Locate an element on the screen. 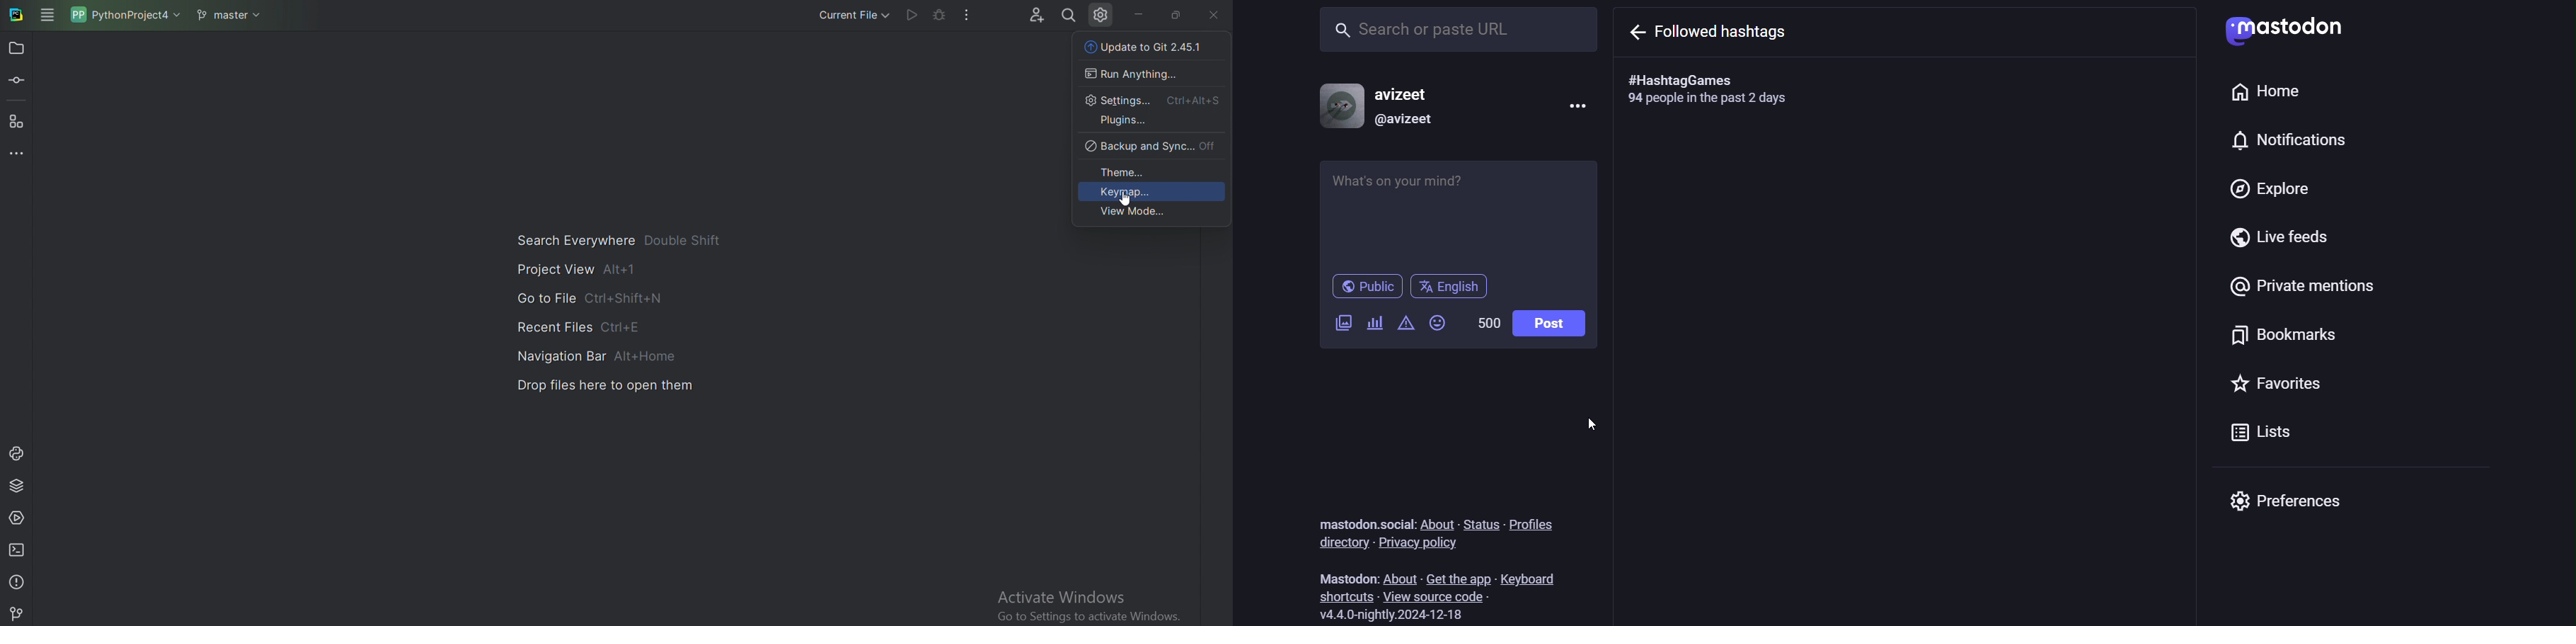 This screenshot has width=2576, height=644. directory is located at coordinates (1340, 544).